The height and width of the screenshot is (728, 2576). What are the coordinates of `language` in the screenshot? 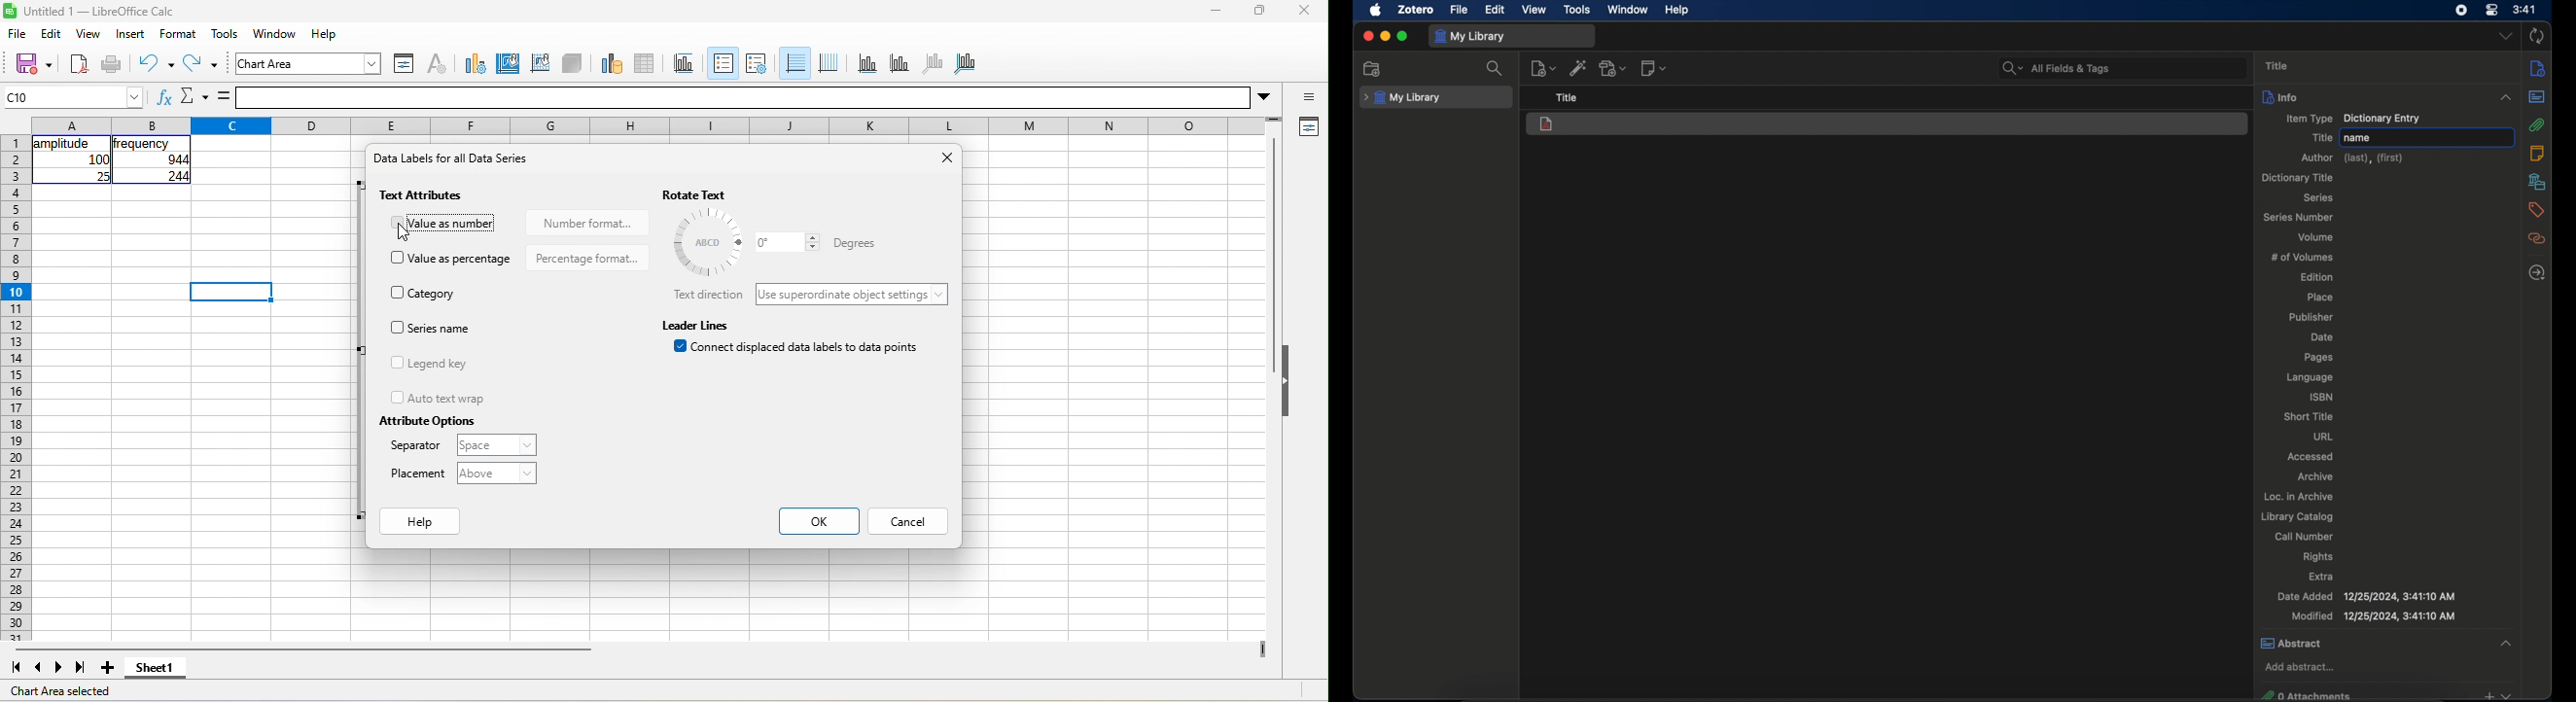 It's located at (2311, 378).